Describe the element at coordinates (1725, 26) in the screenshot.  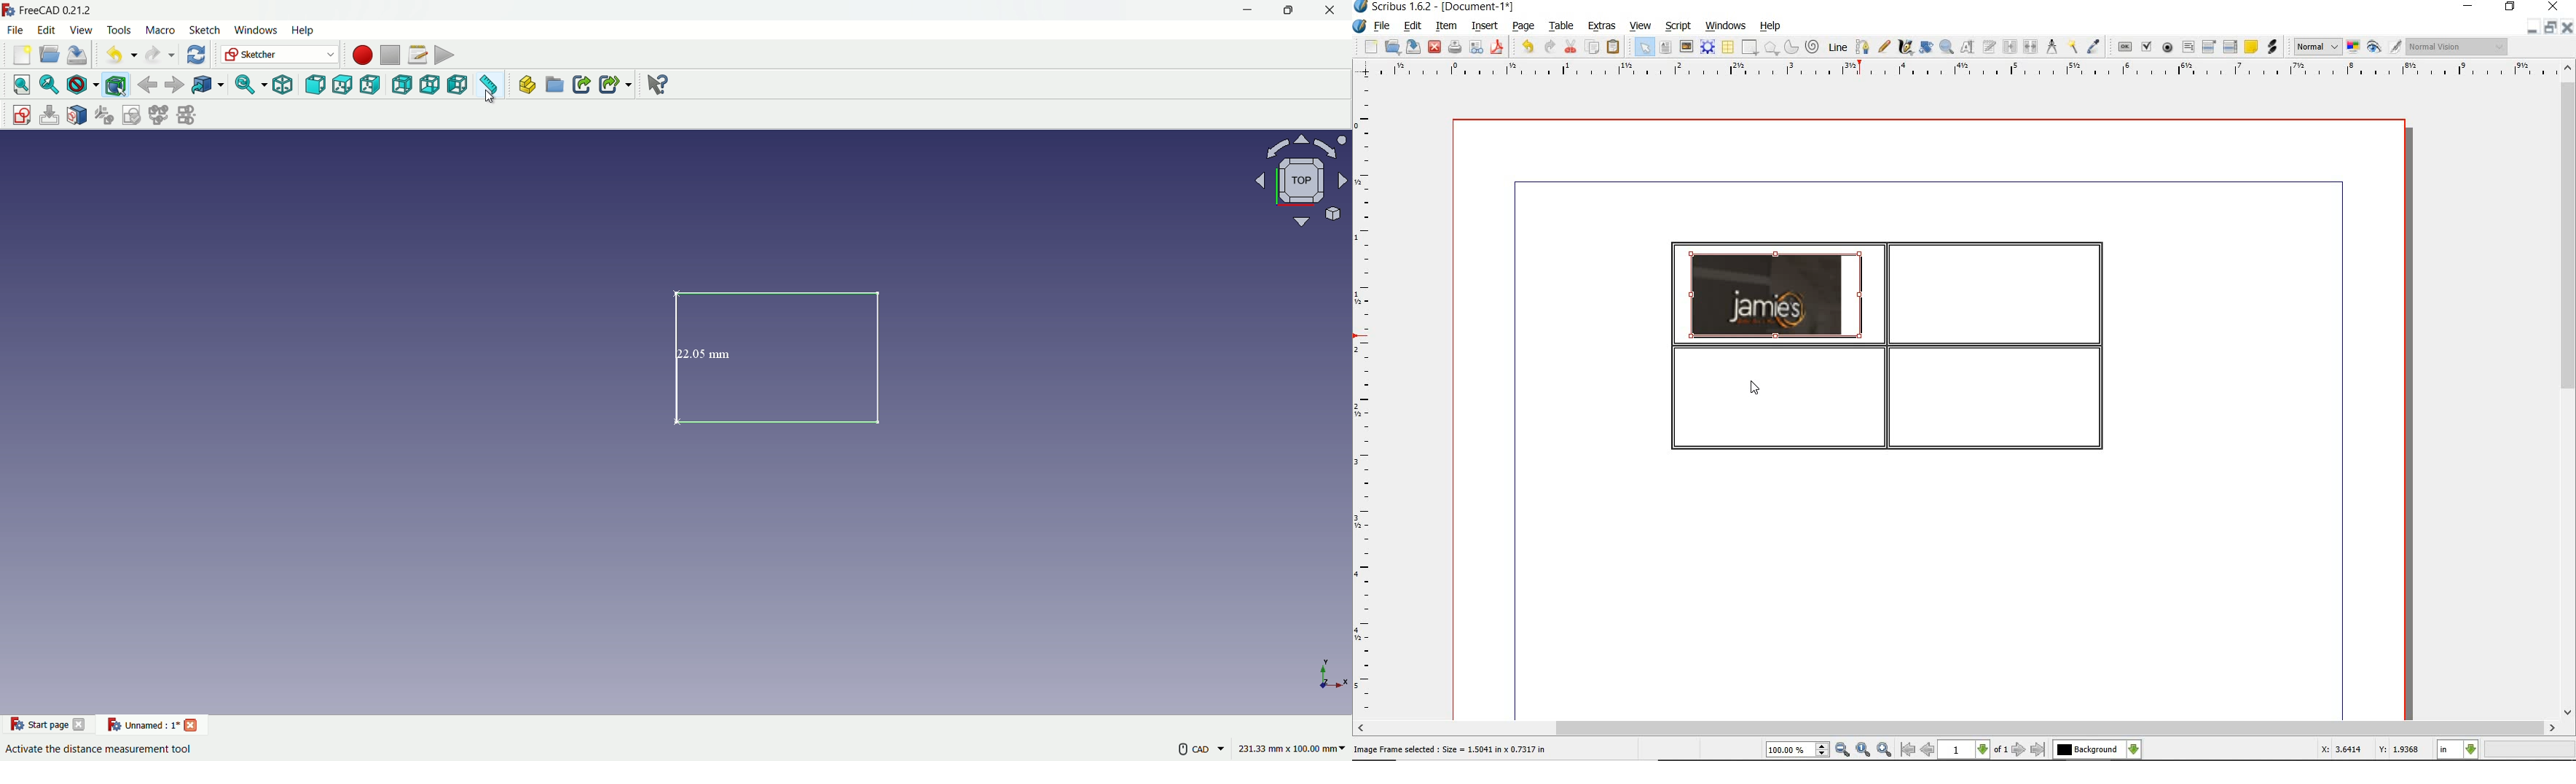
I see `windows` at that location.